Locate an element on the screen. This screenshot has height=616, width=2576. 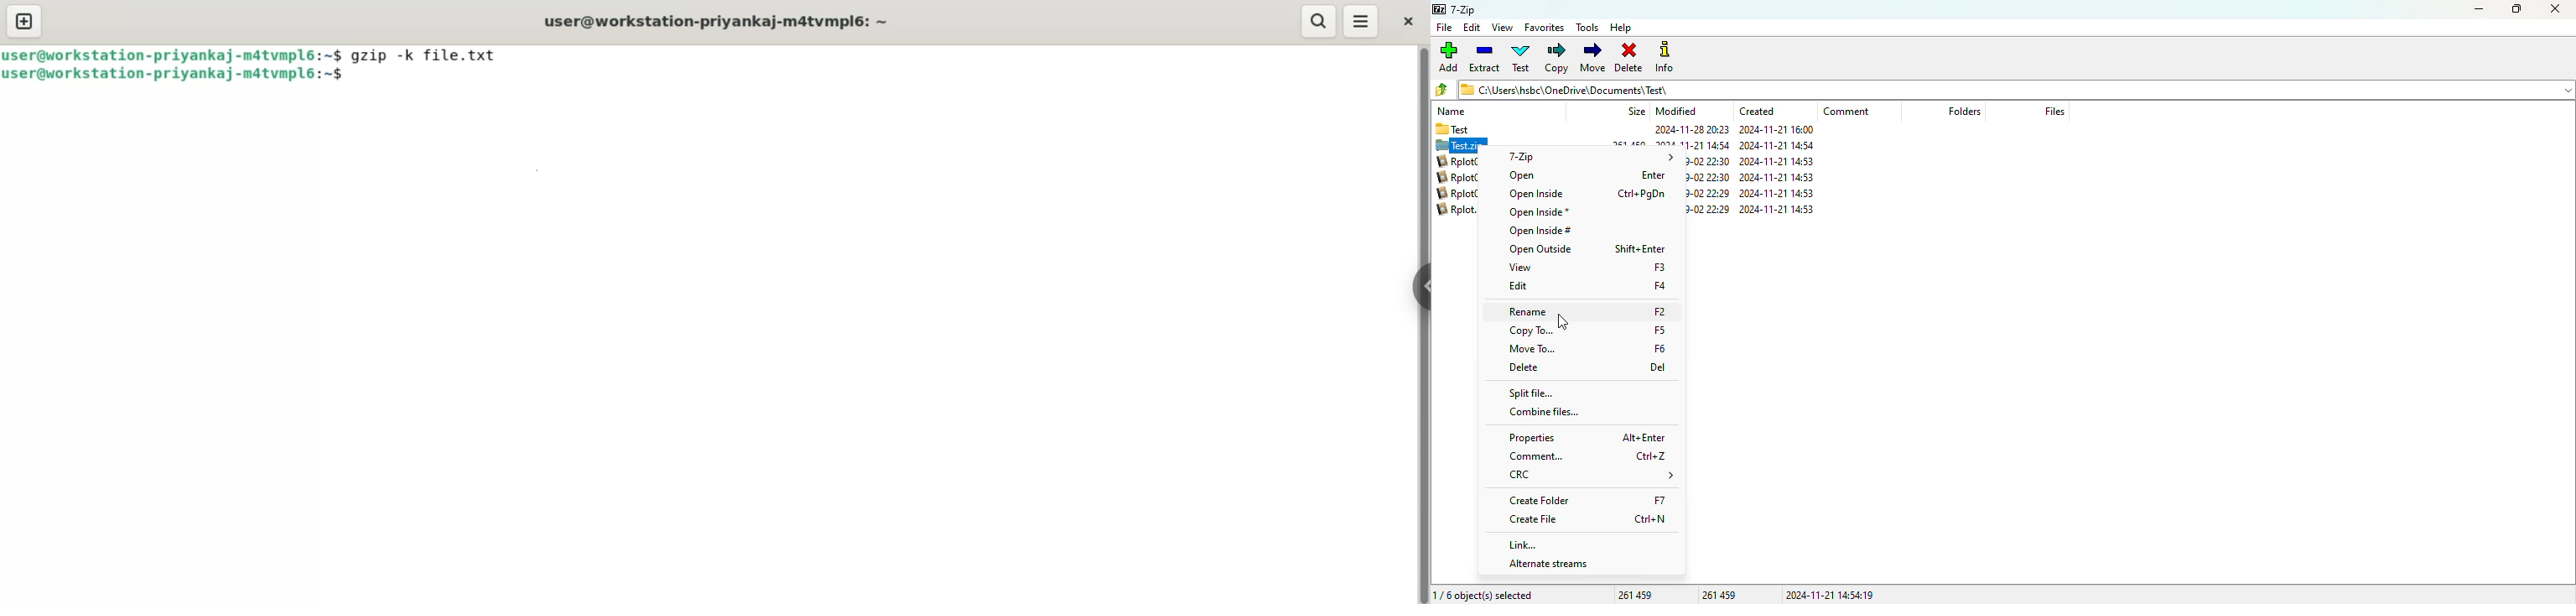
open is located at coordinates (1521, 176).